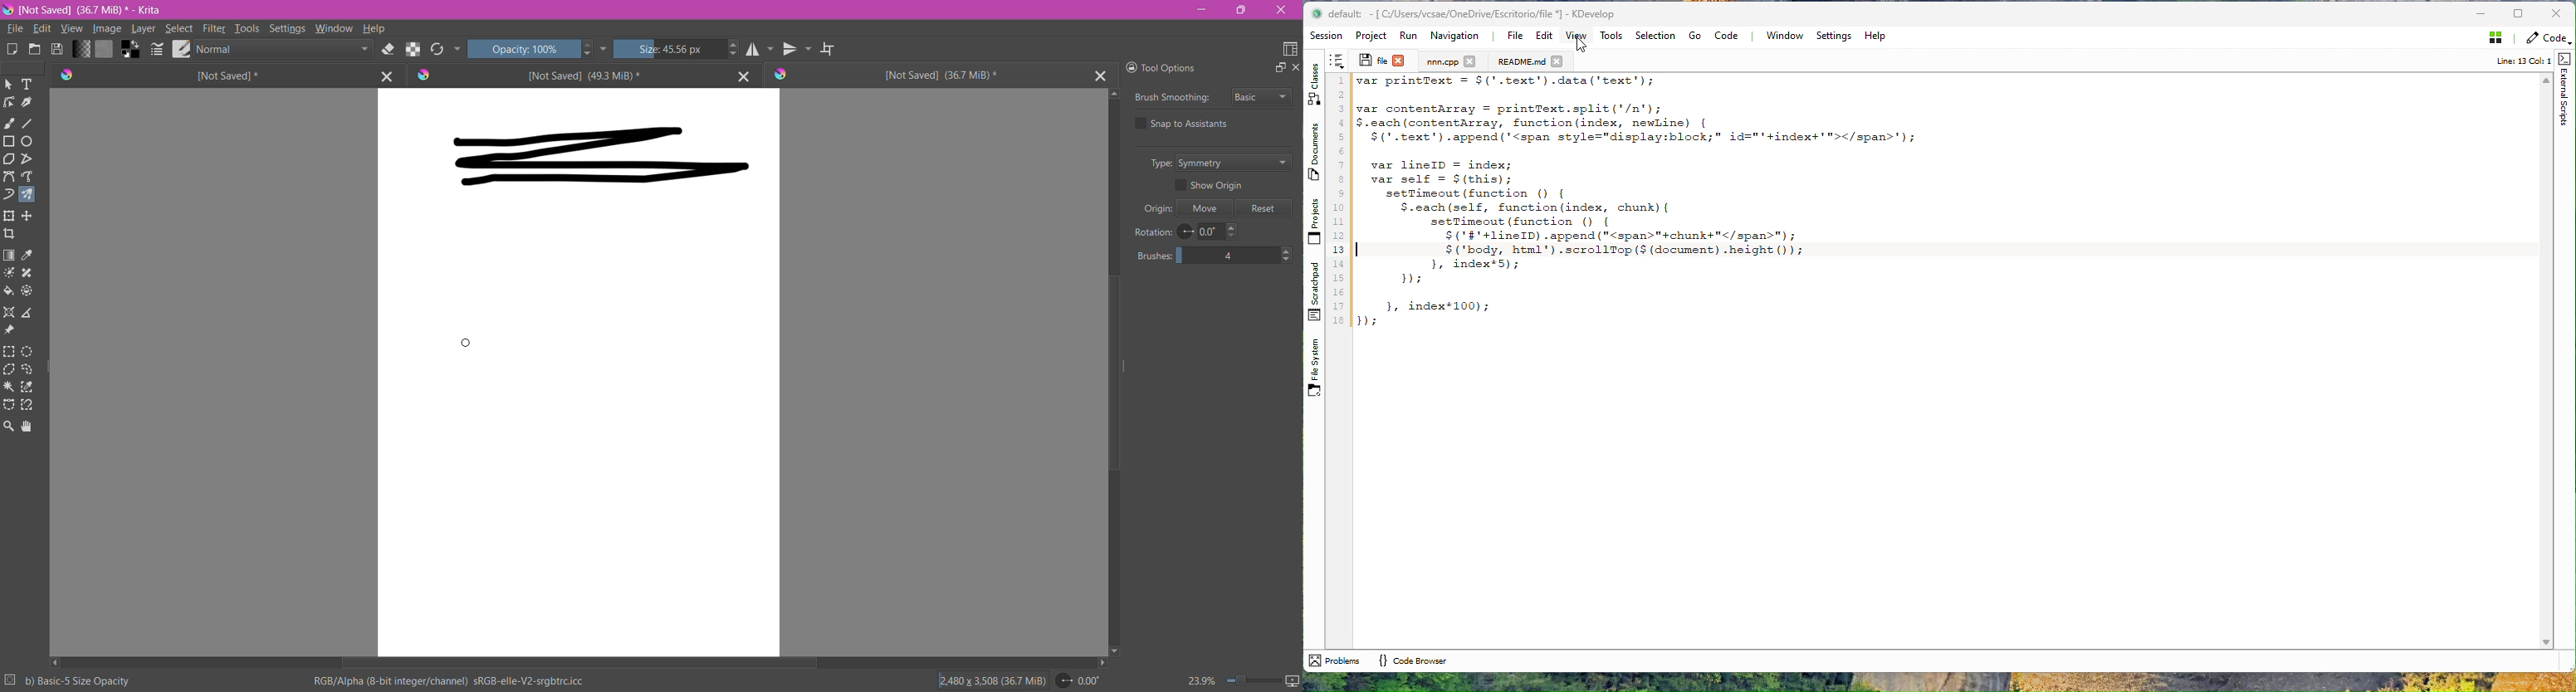 This screenshot has width=2576, height=700. Describe the element at coordinates (181, 49) in the screenshot. I see `Choose Brush Preset` at that location.